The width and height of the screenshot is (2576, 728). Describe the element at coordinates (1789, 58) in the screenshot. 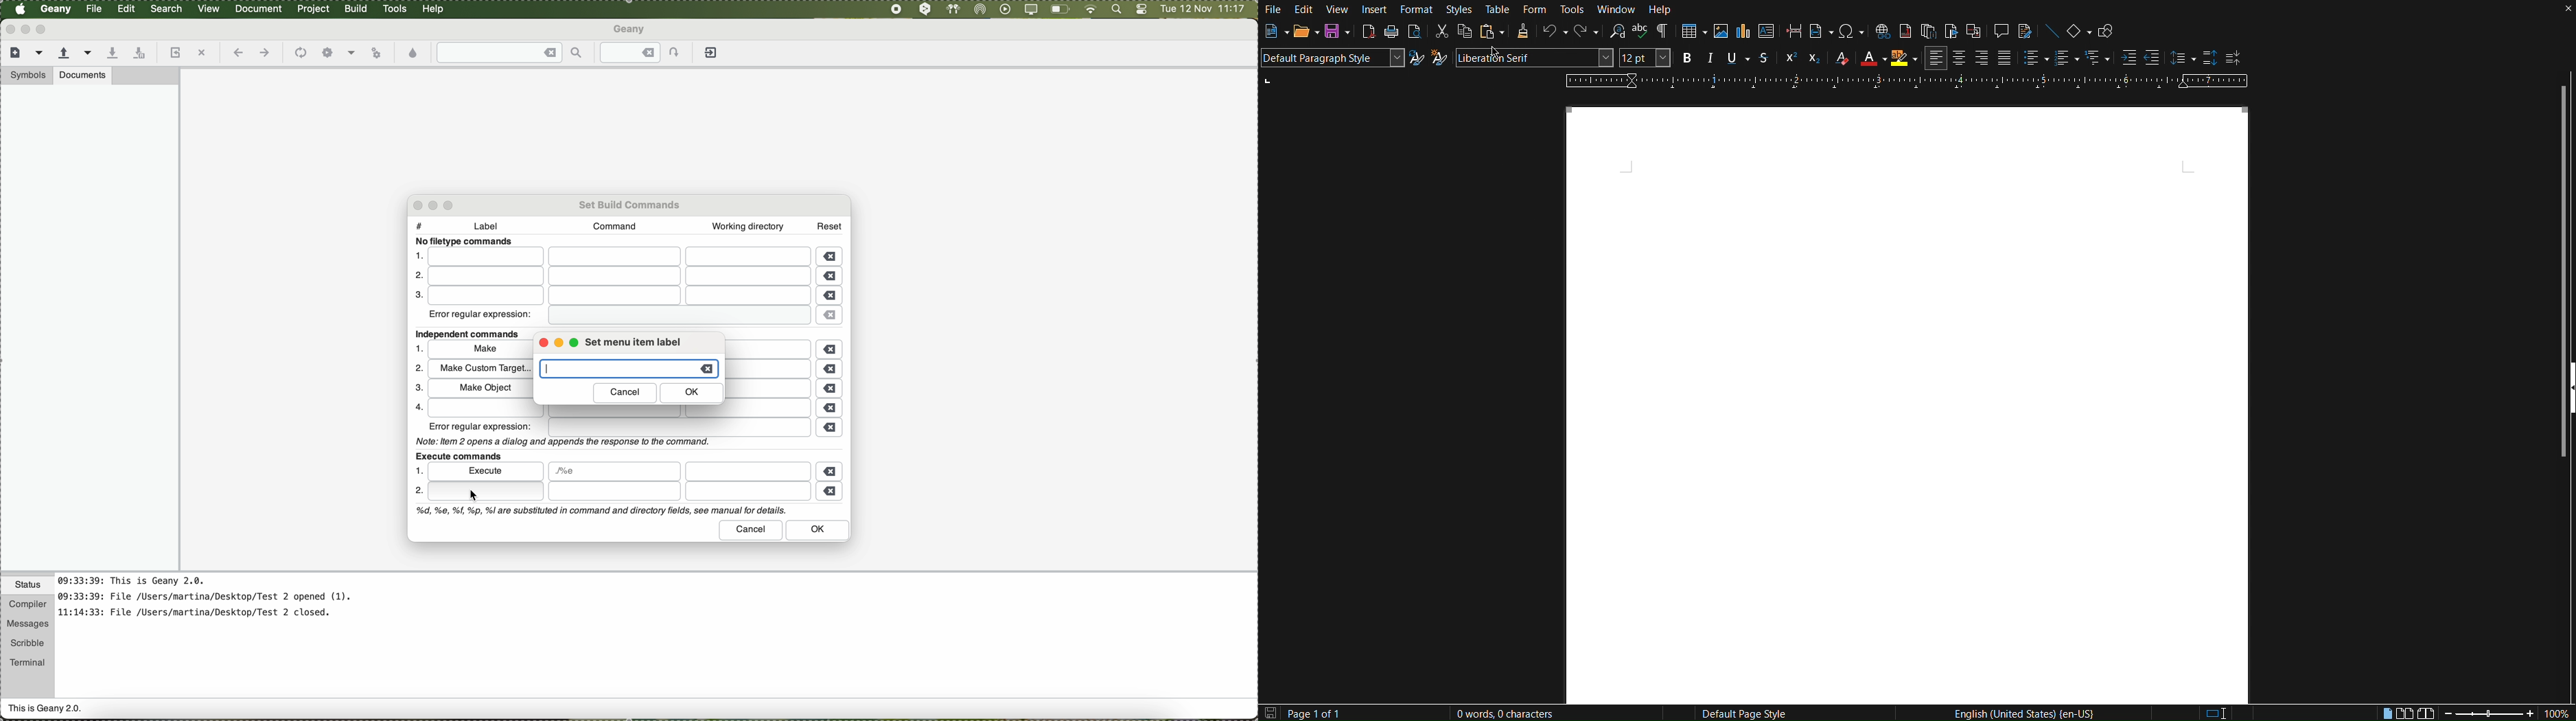

I see `Super Script` at that location.